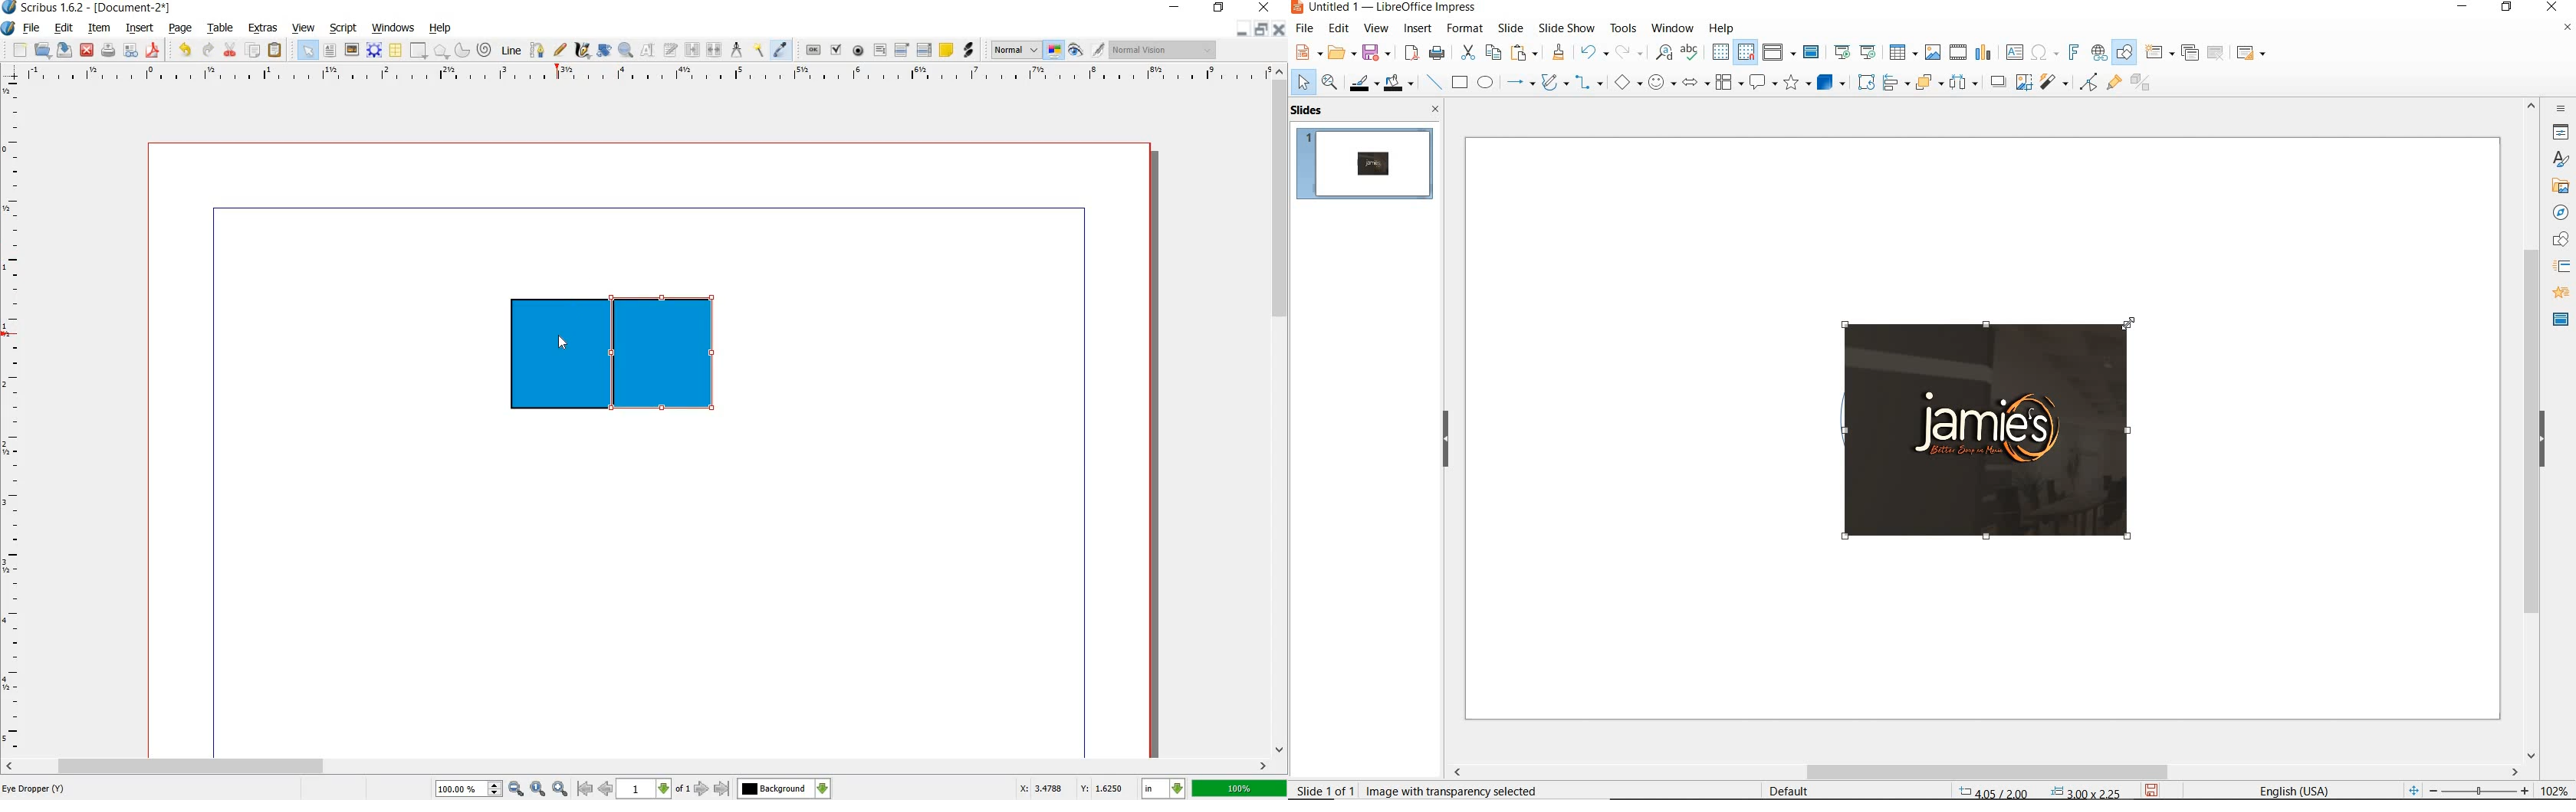 This screenshot has height=812, width=2576. I want to click on bezier curve, so click(538, 52).